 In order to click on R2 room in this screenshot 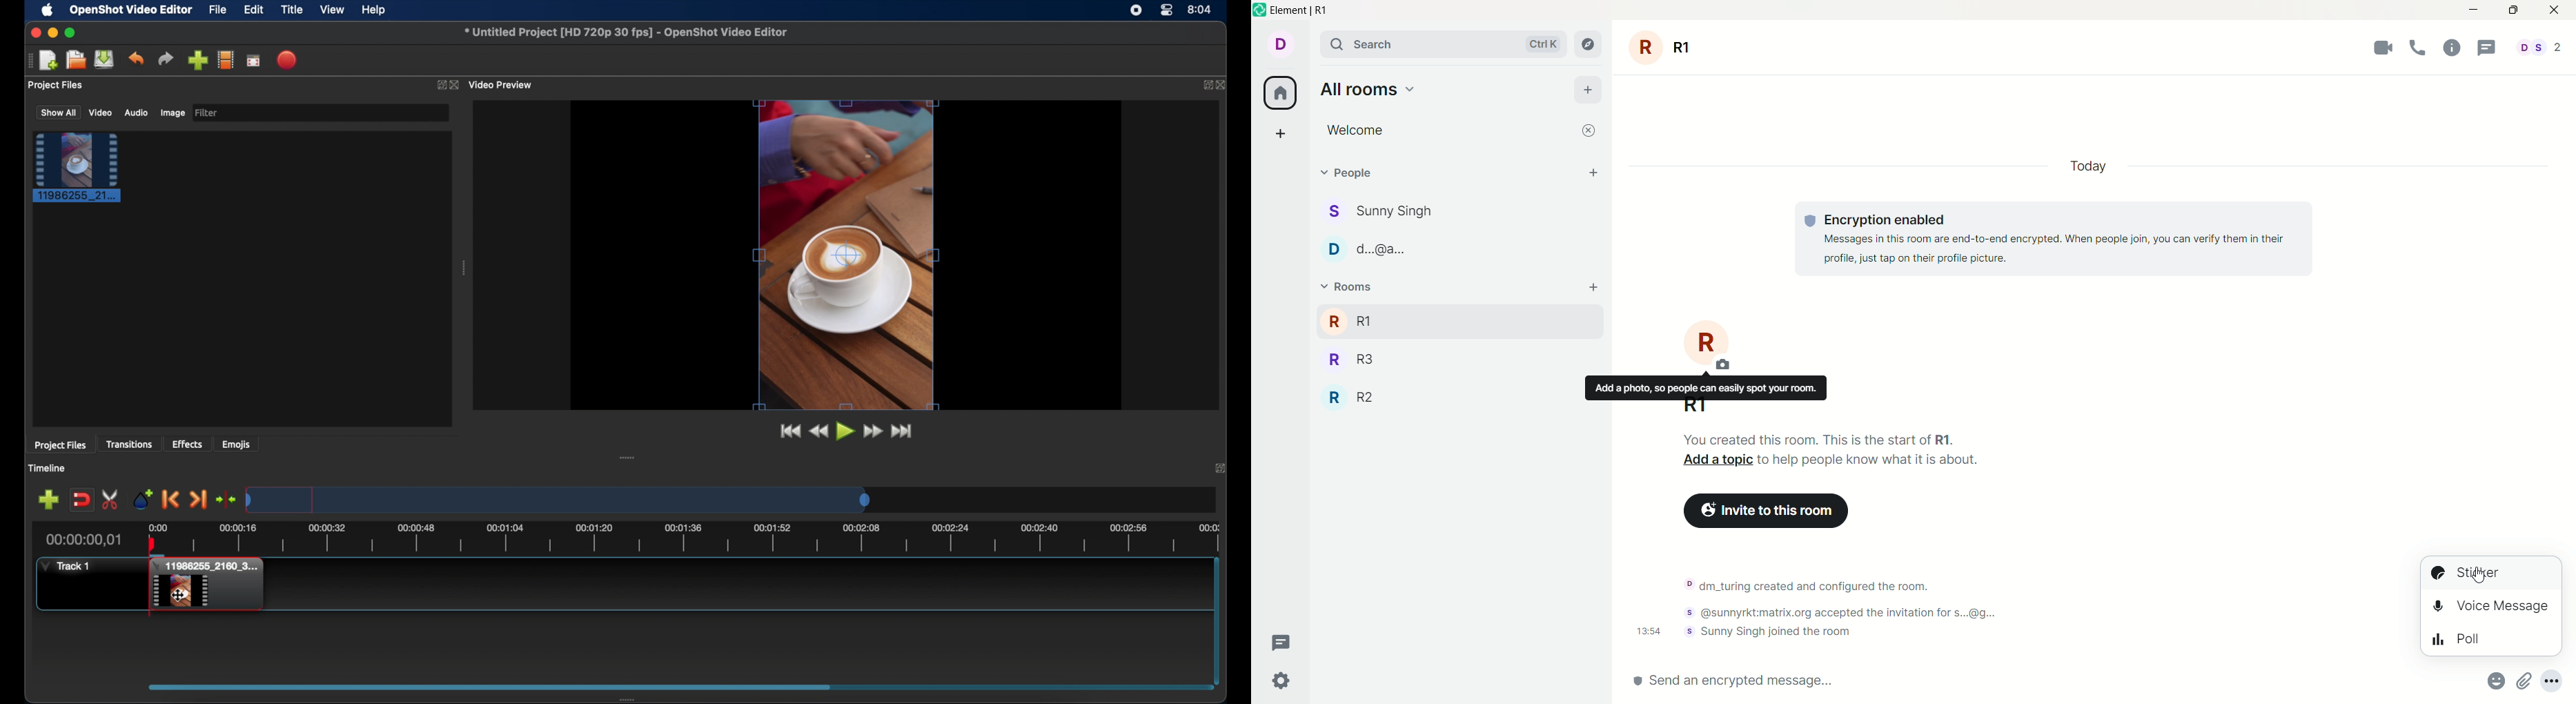, I will do `click(1350, 397)`.